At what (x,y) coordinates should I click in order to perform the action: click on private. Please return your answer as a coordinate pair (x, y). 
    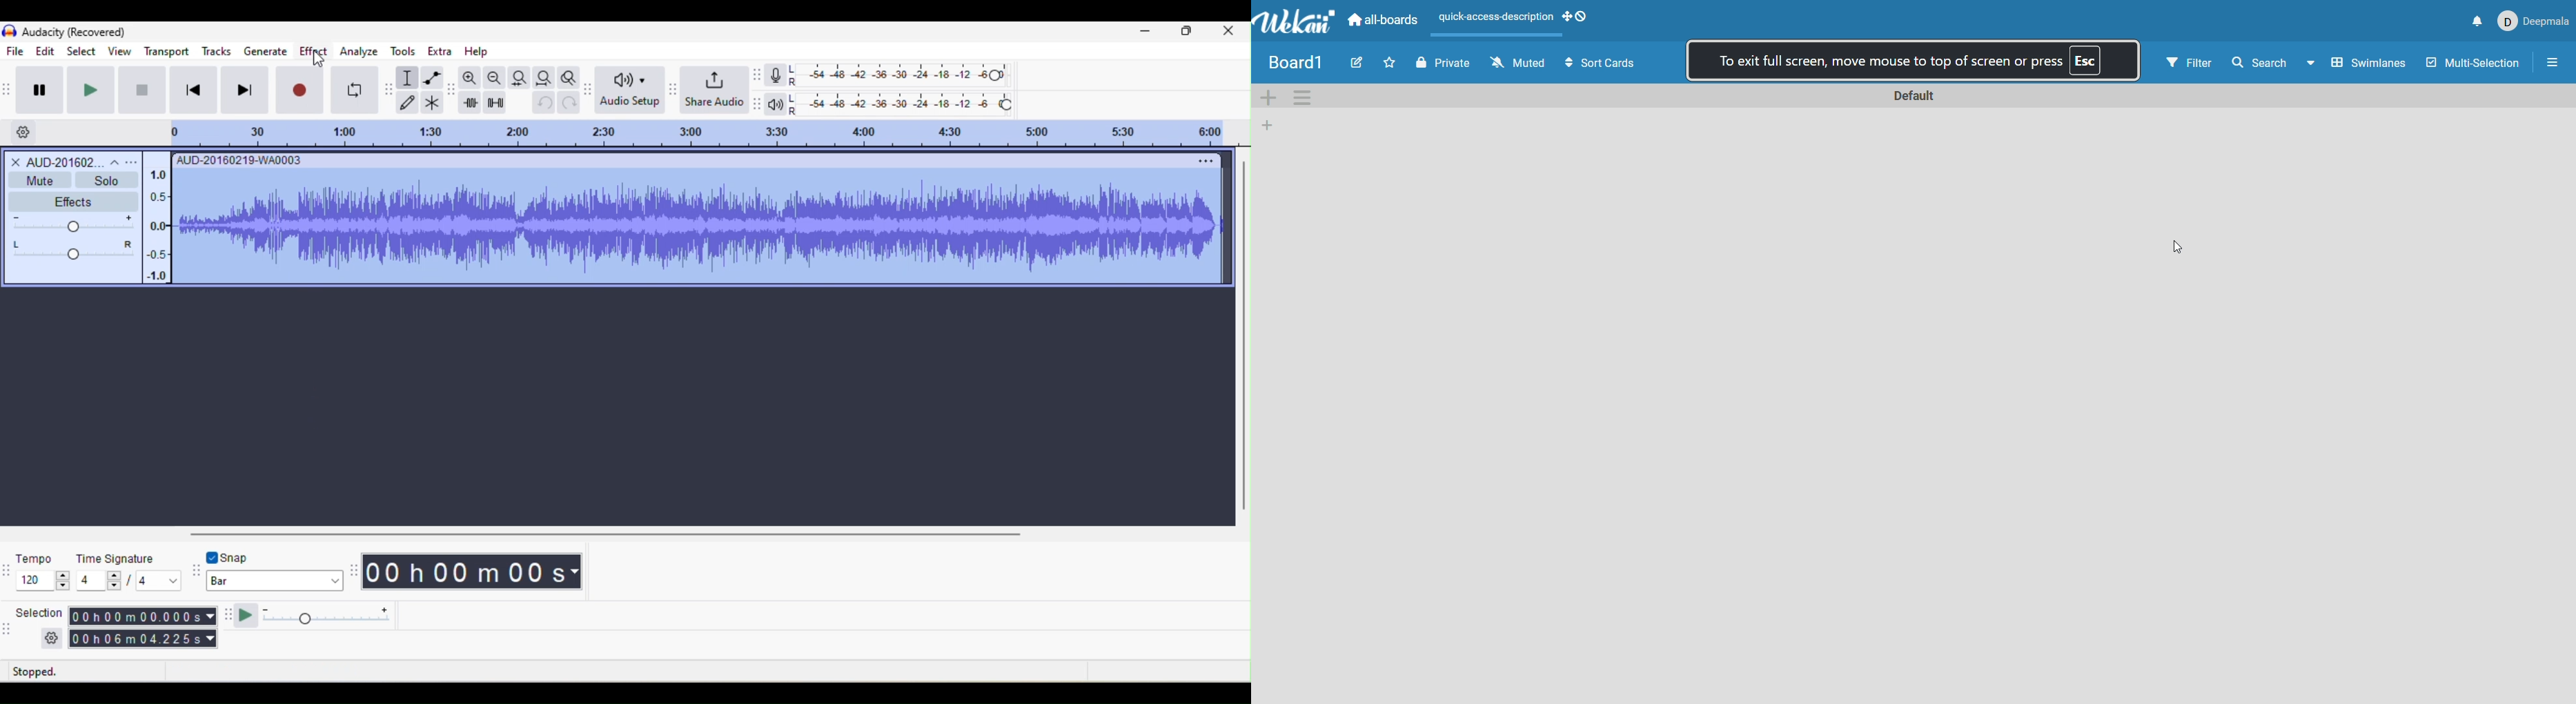
    Looking at the image, I should click on (1446, 66).